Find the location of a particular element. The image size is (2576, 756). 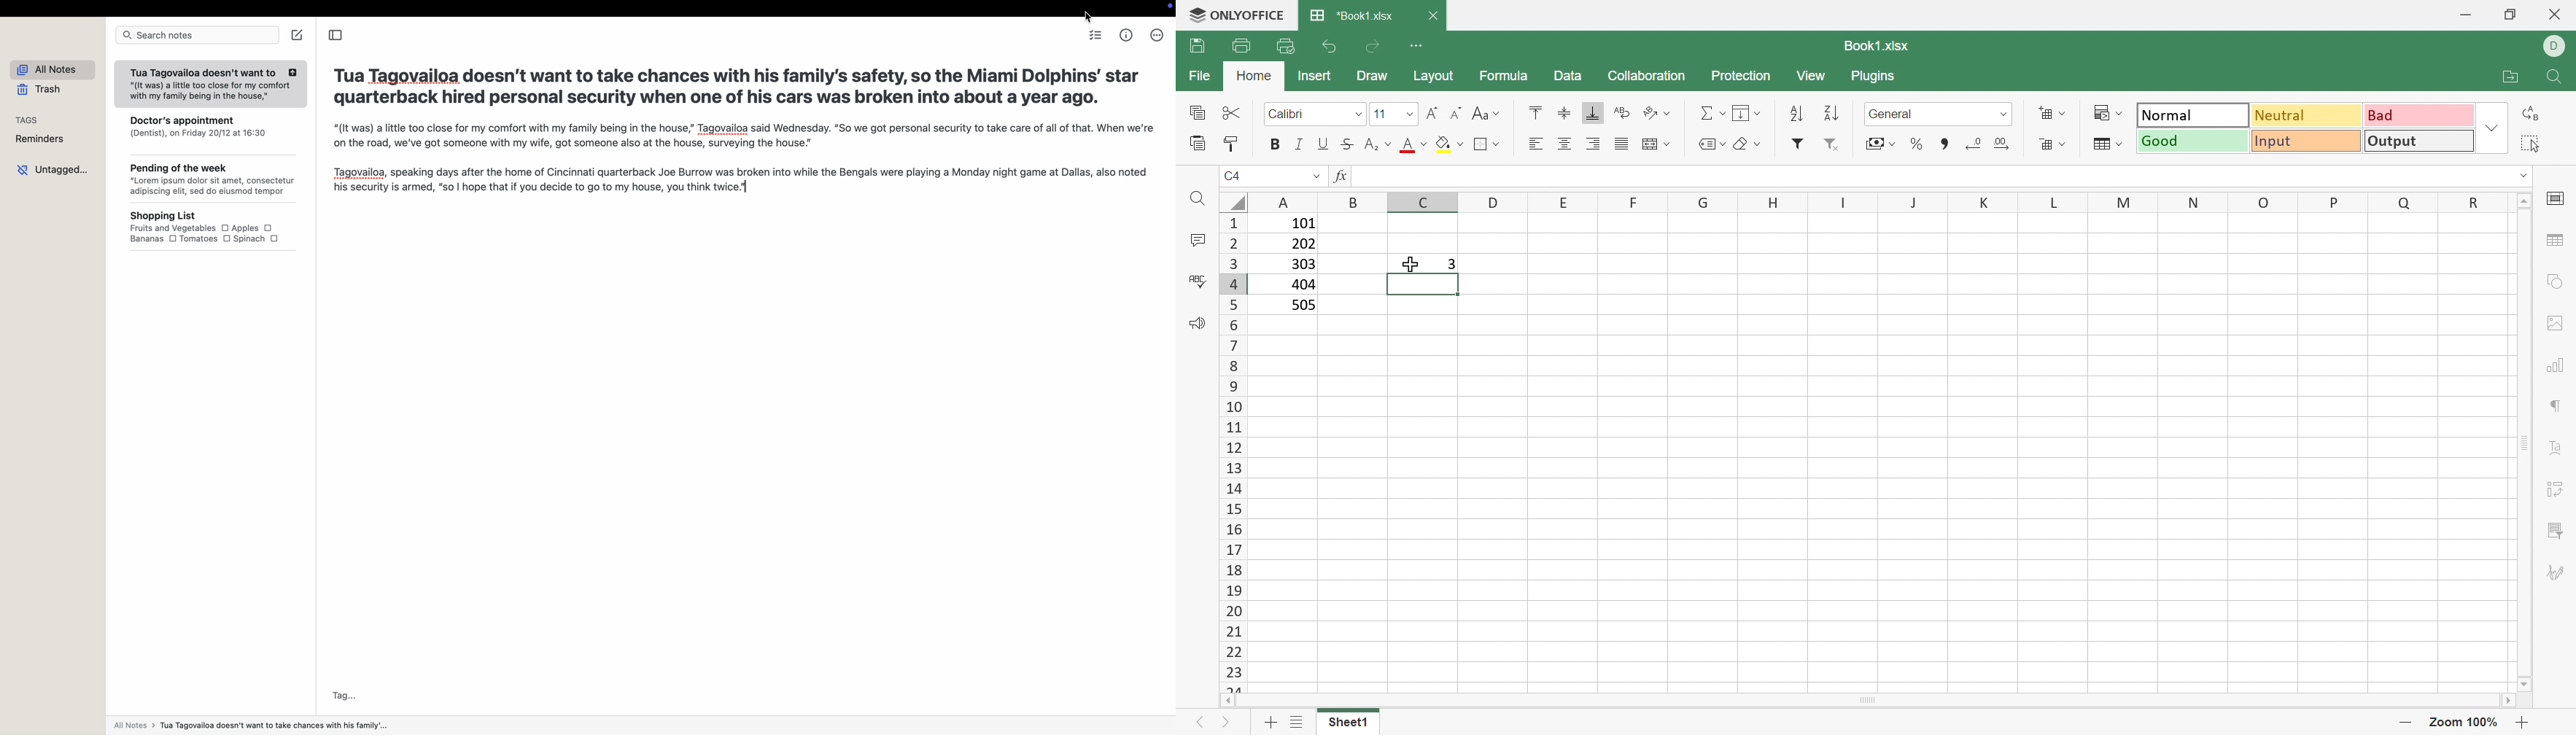

11 is located at coordinates (1379, 114).